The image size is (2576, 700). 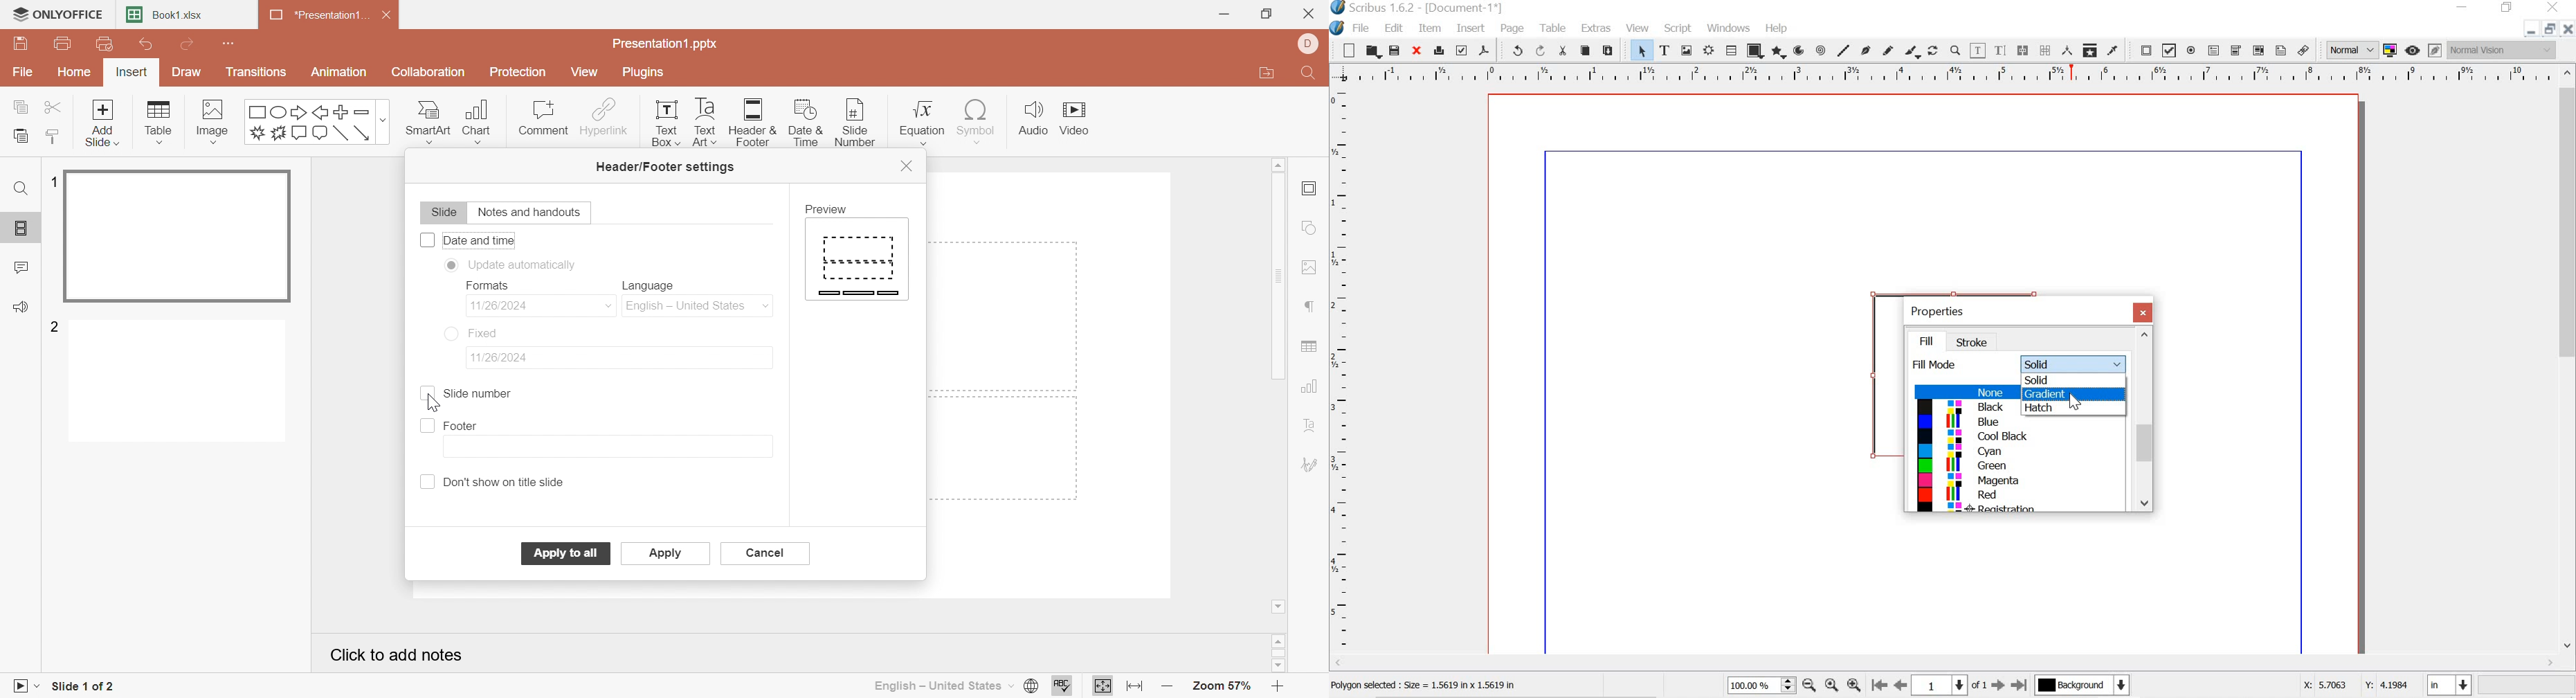 What do you see at coordinates (2015, 495) in the screenshot?
I see `red` at bounding box center [2015, 495].